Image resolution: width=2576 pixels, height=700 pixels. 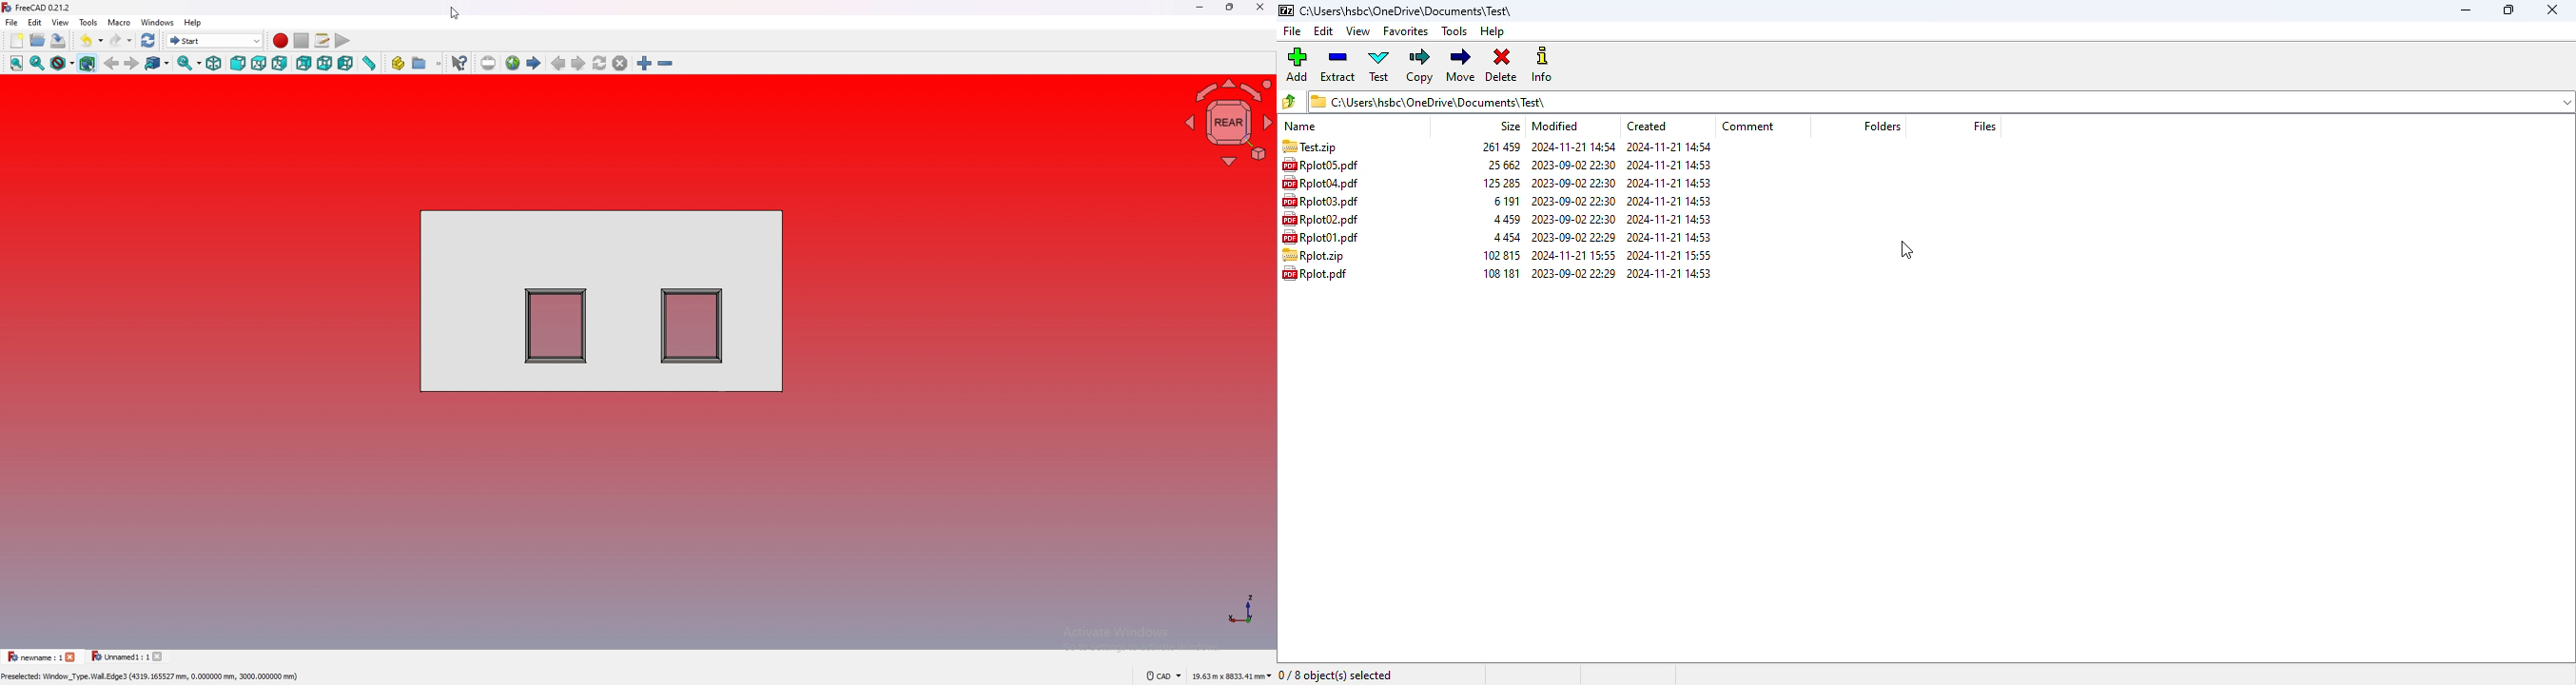 I want to click on create part, so click(x=398, y=63).